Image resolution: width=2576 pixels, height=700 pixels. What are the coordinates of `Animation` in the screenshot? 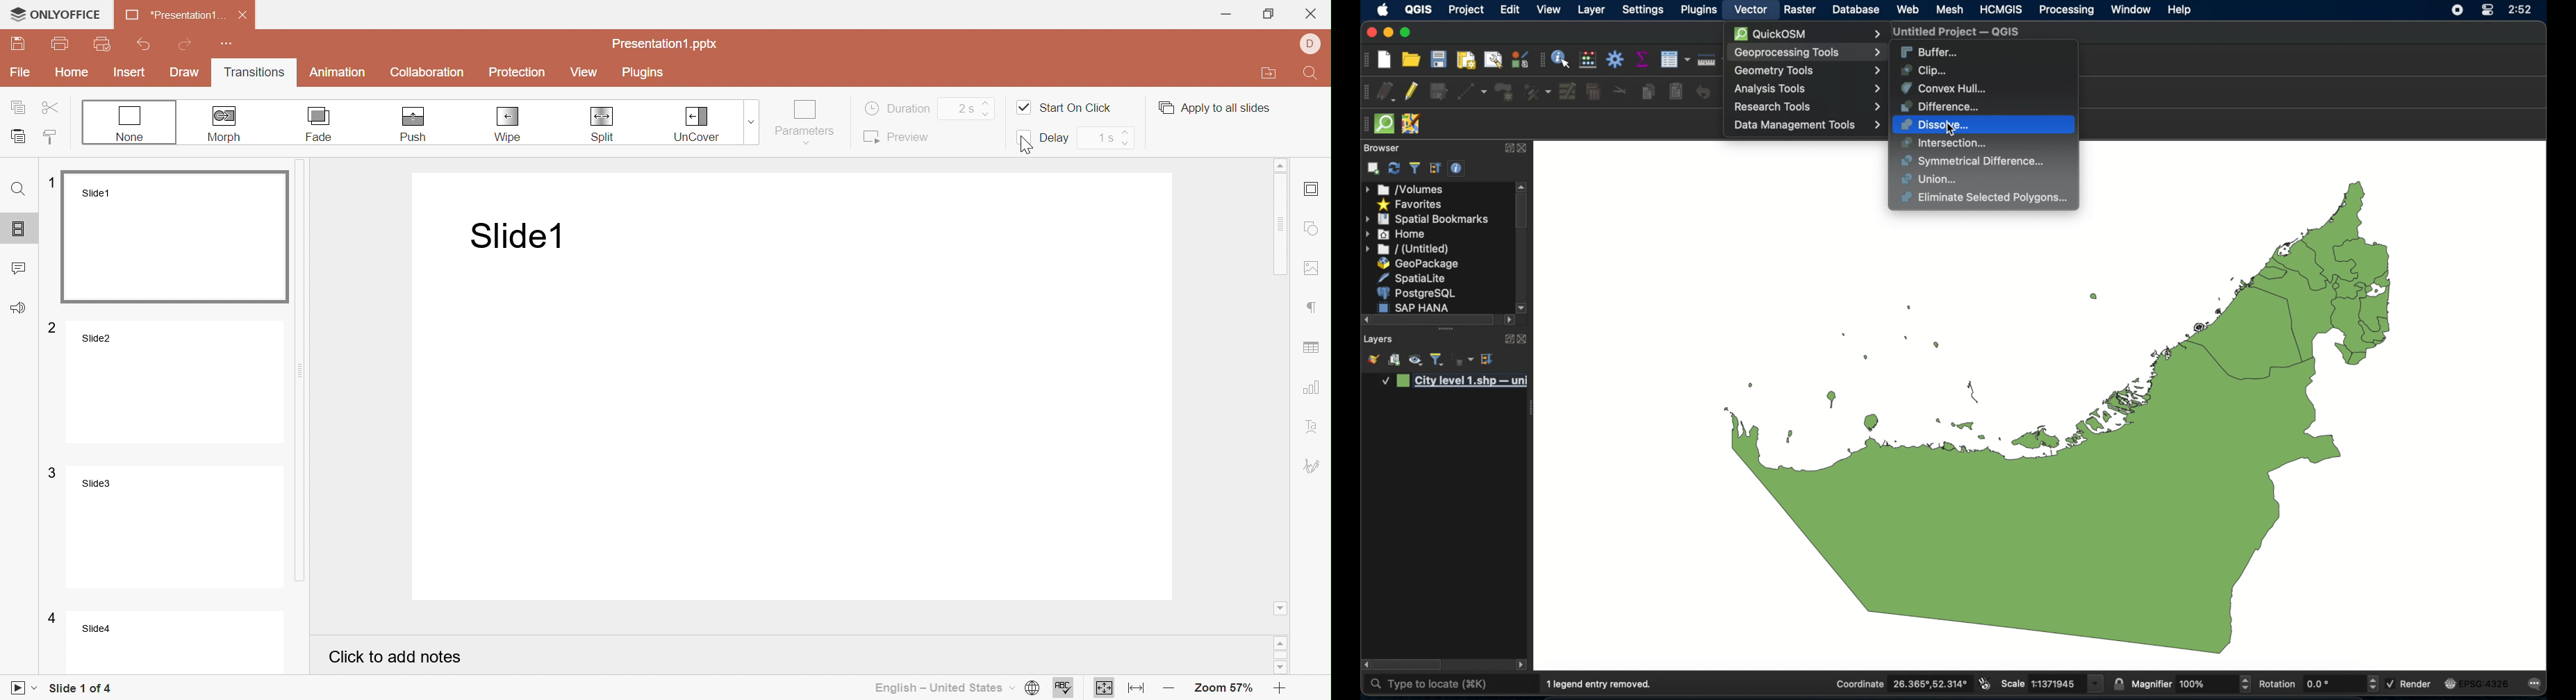 It's located at (338, 72).